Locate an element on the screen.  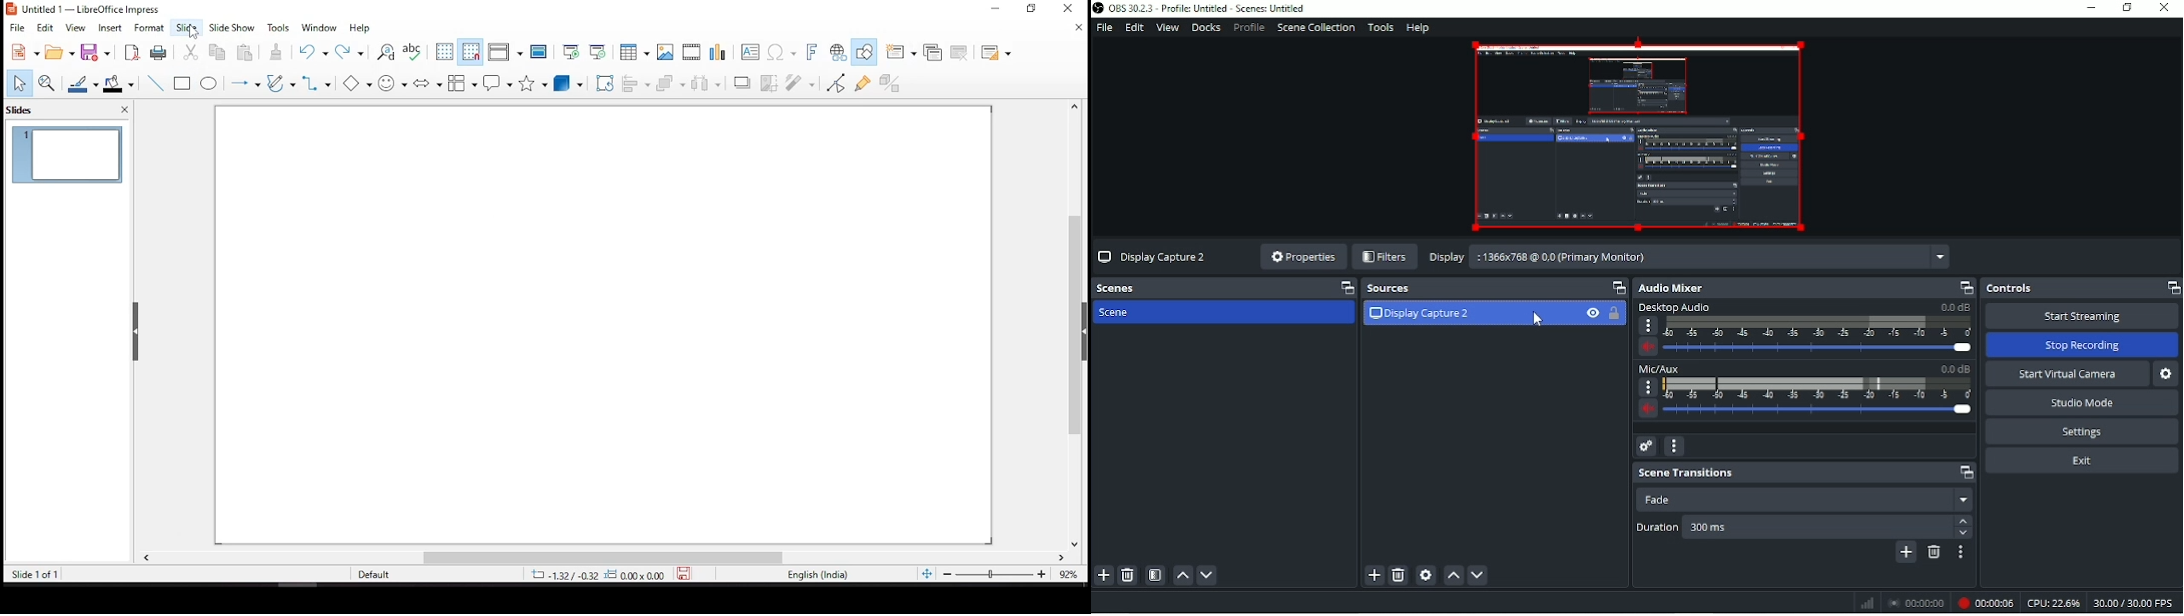
Start streaming is located at coordinates (2081, 316).